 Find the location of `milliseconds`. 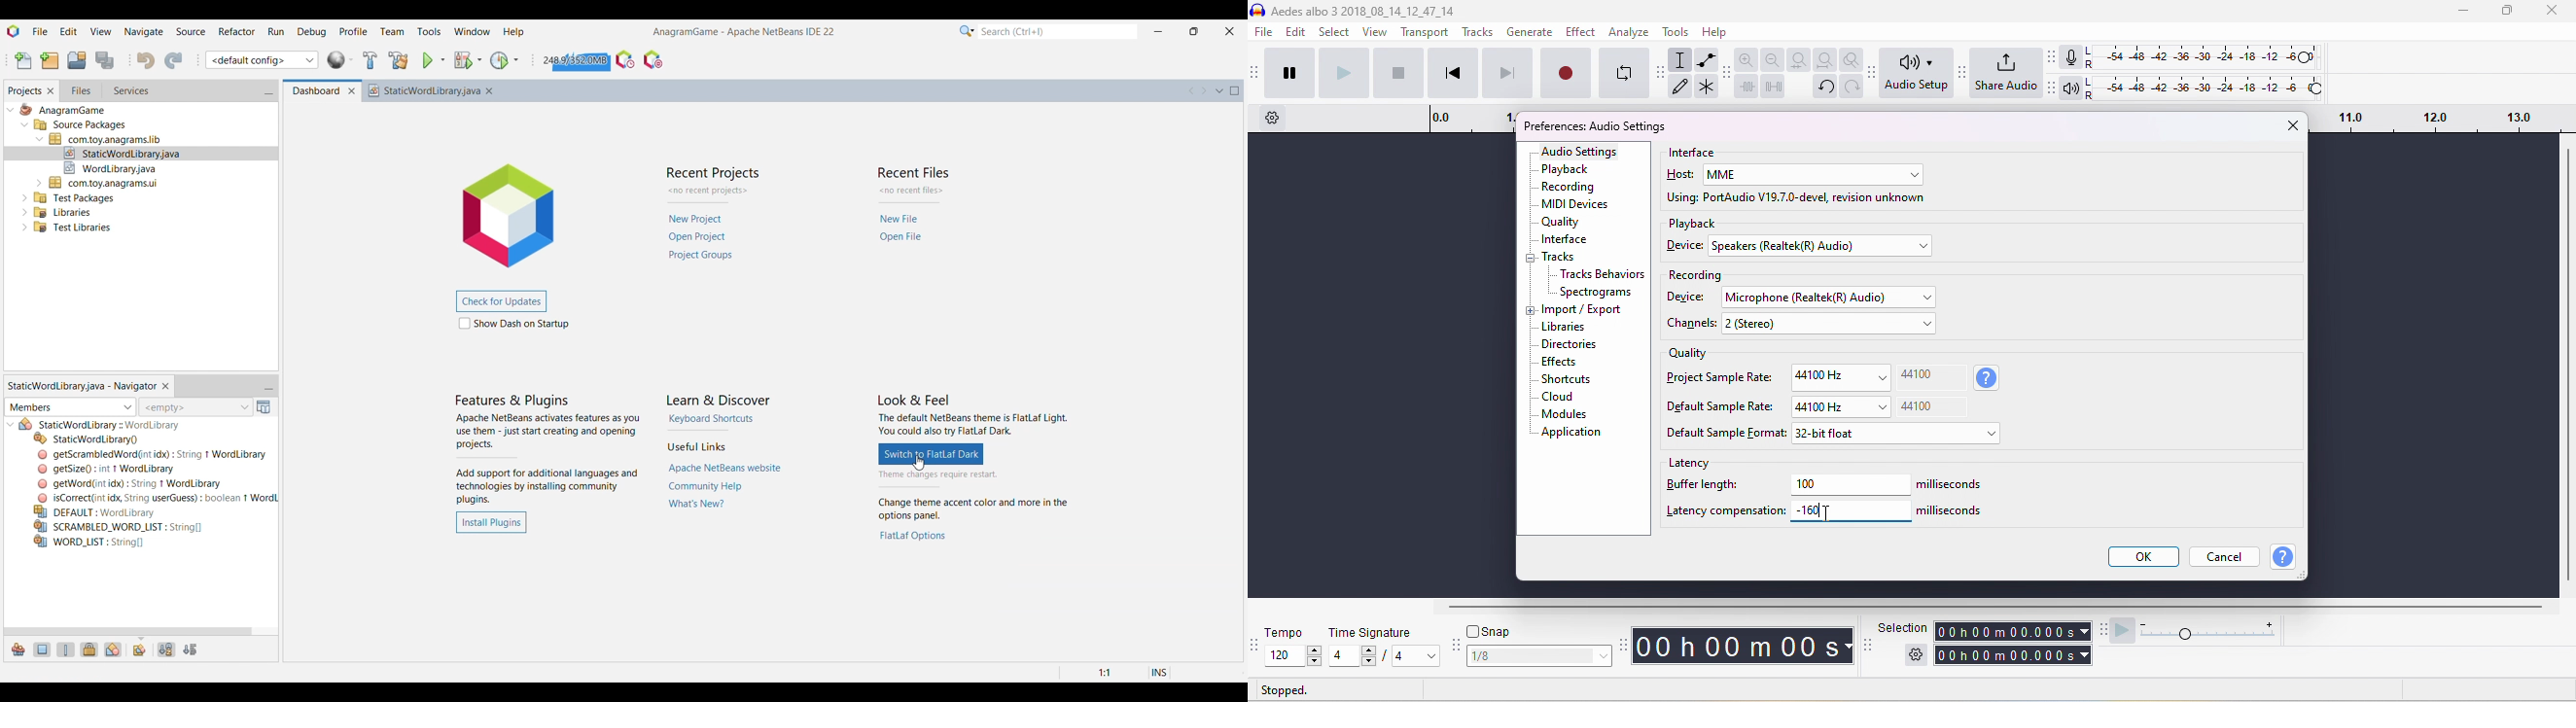

milliseconds is located at coordinates (1952, 509).